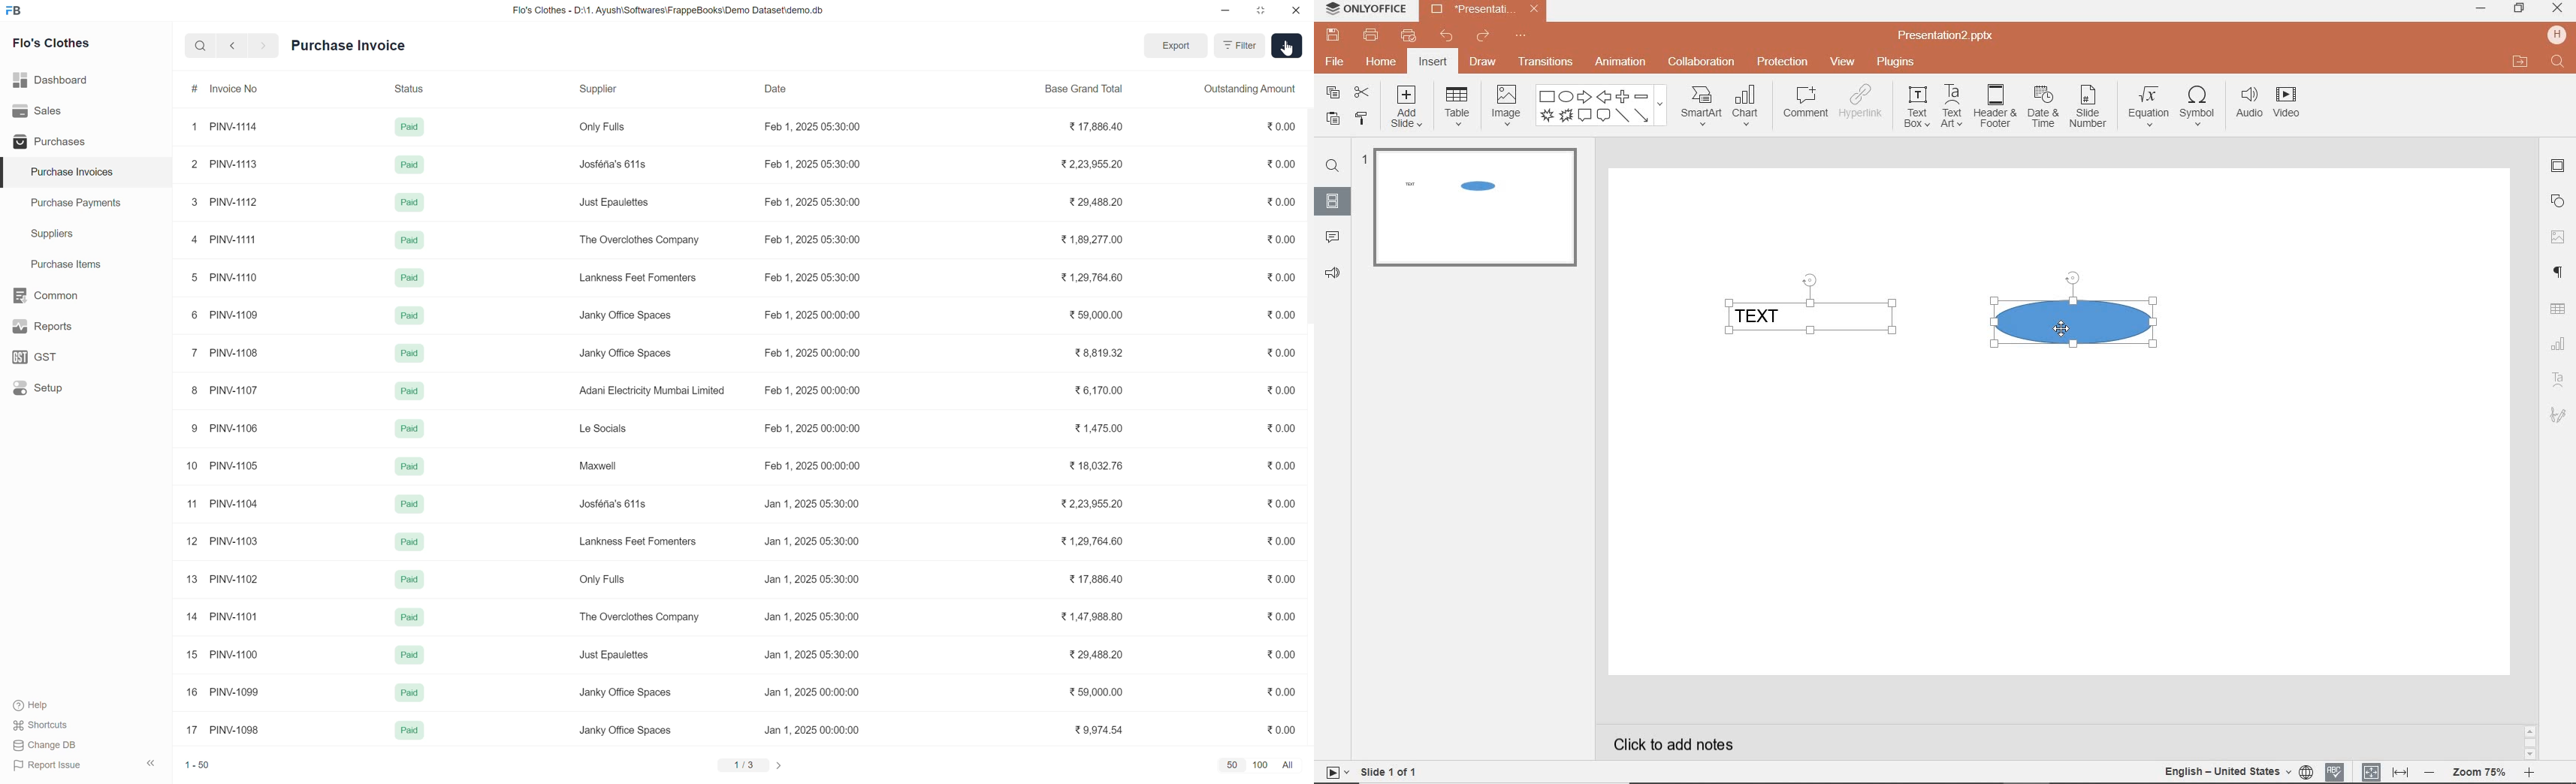  I want to click on Paid, so click(409, 466).